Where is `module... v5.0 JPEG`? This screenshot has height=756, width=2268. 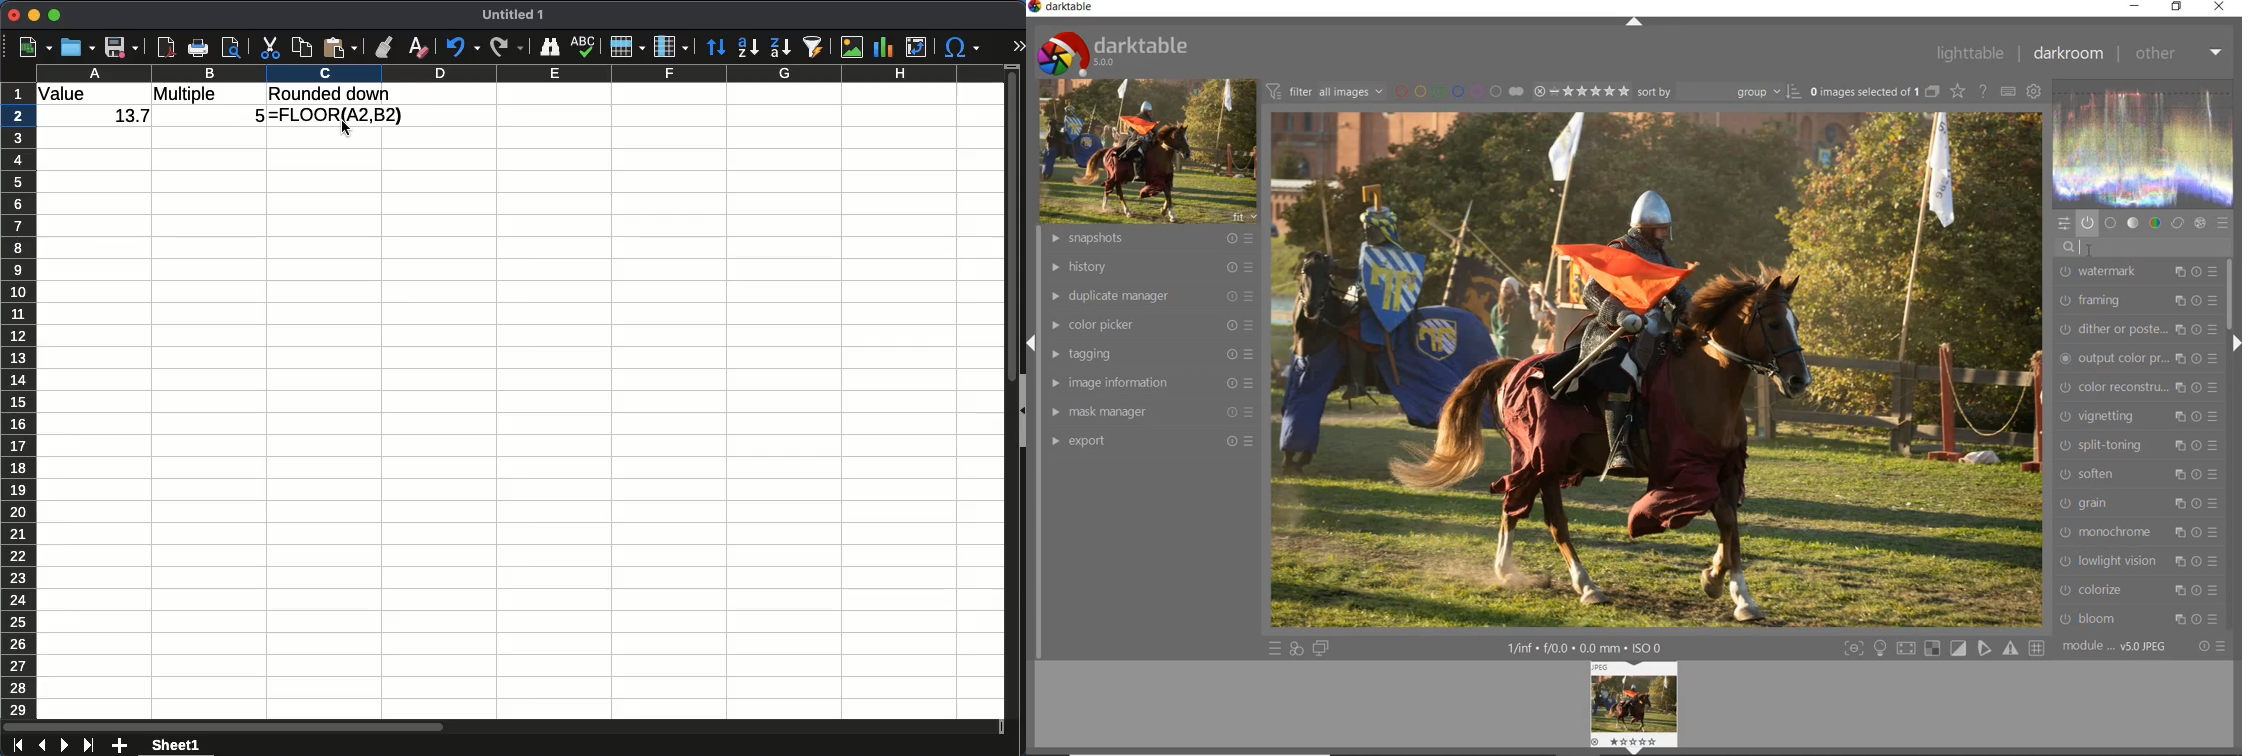
module... v5.0 JPEG is located at coordinates (2119, 647).